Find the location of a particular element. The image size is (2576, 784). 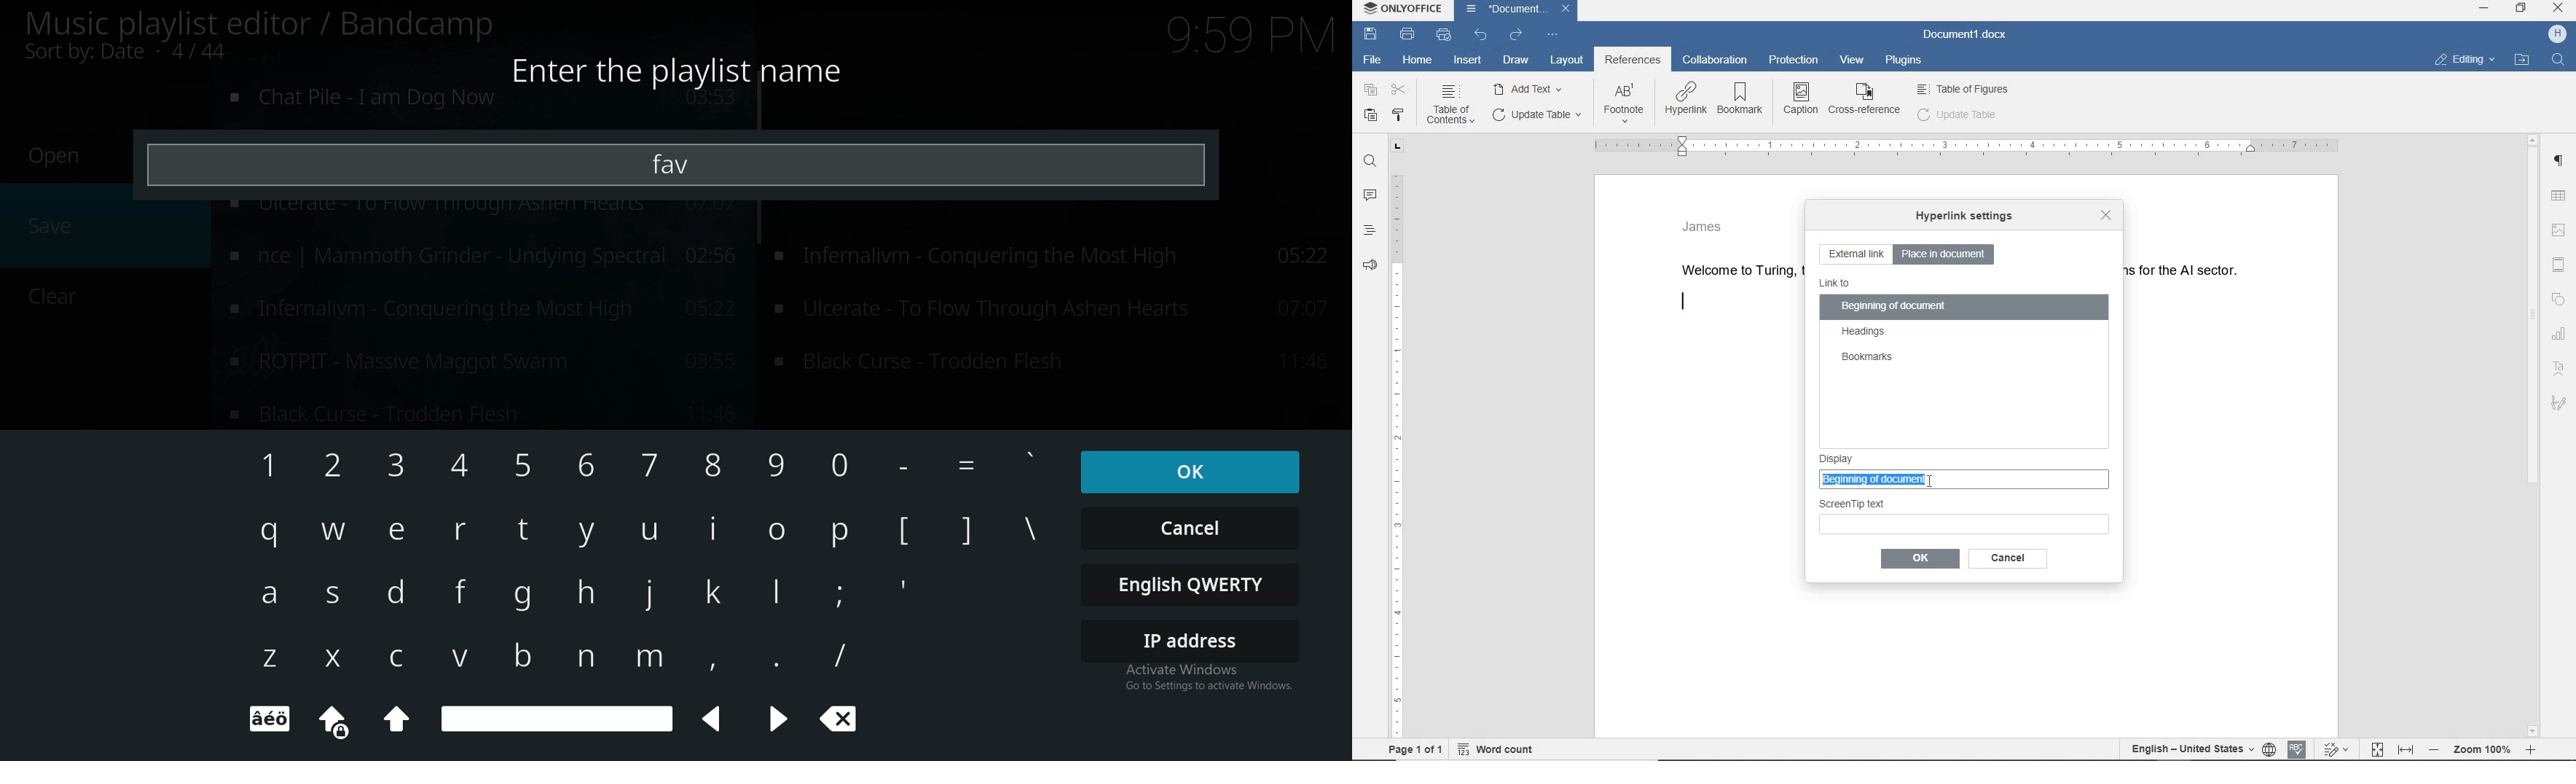

layout is located at coordinates (1566, 59).